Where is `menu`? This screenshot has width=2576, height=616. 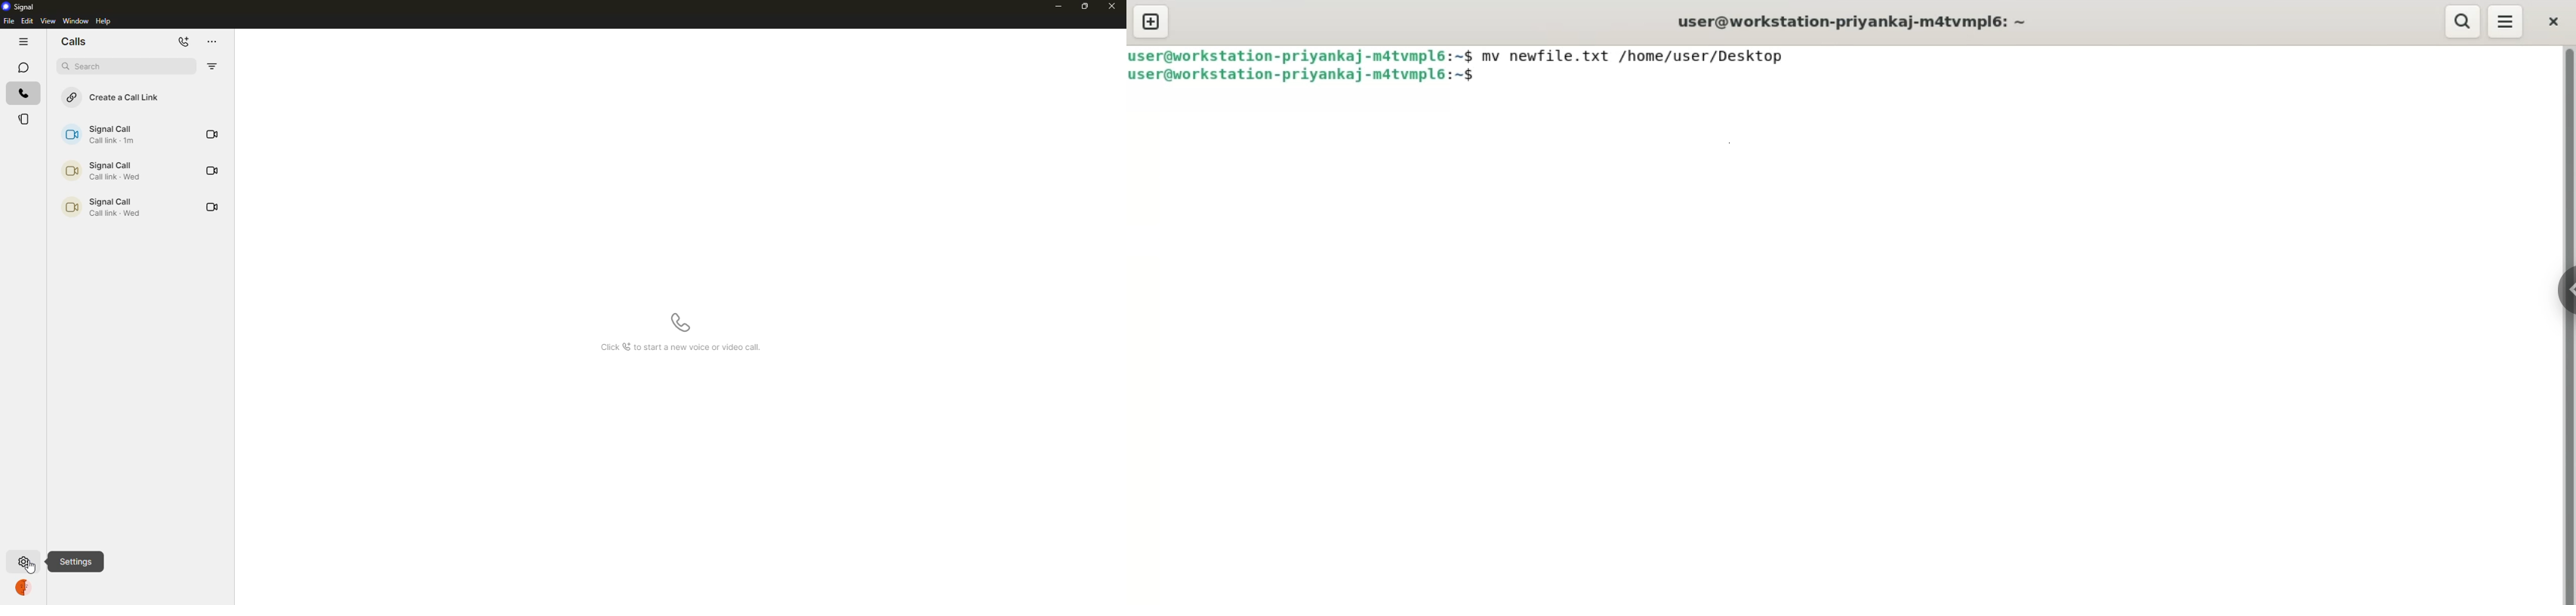
menu is located at coordinates (2508, 23).